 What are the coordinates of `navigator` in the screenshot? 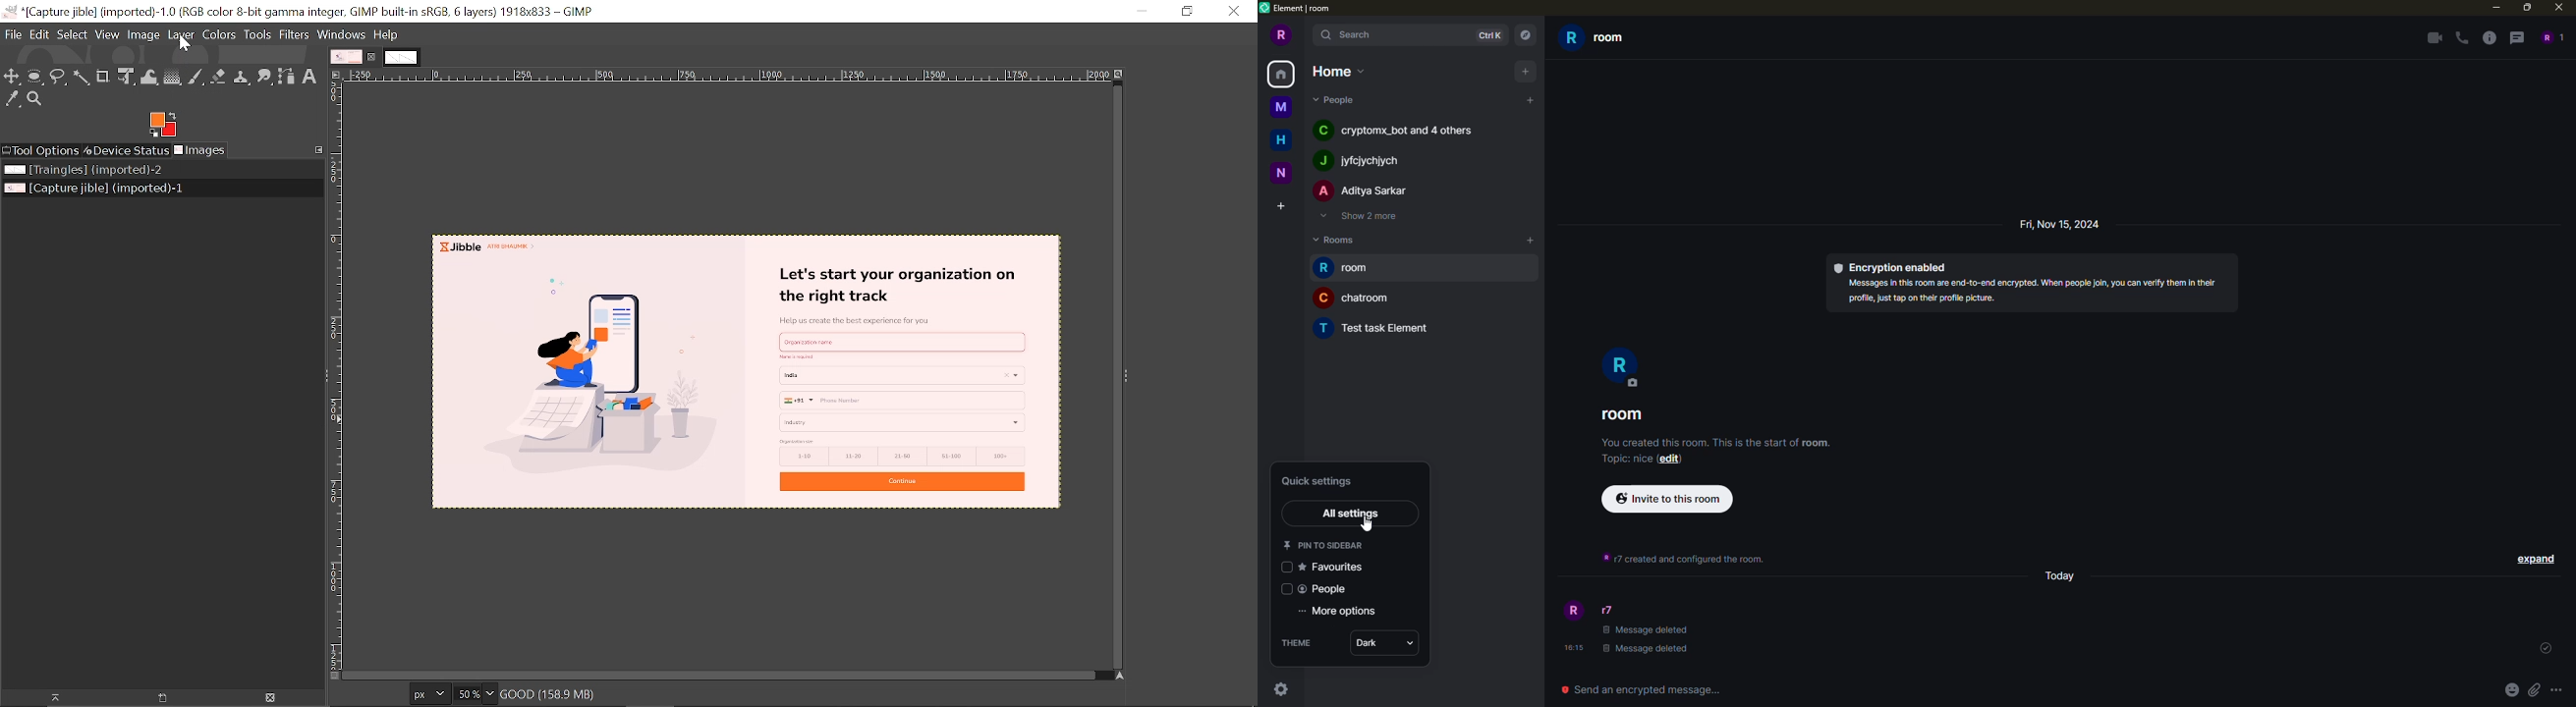 It's located at (1524, 36).